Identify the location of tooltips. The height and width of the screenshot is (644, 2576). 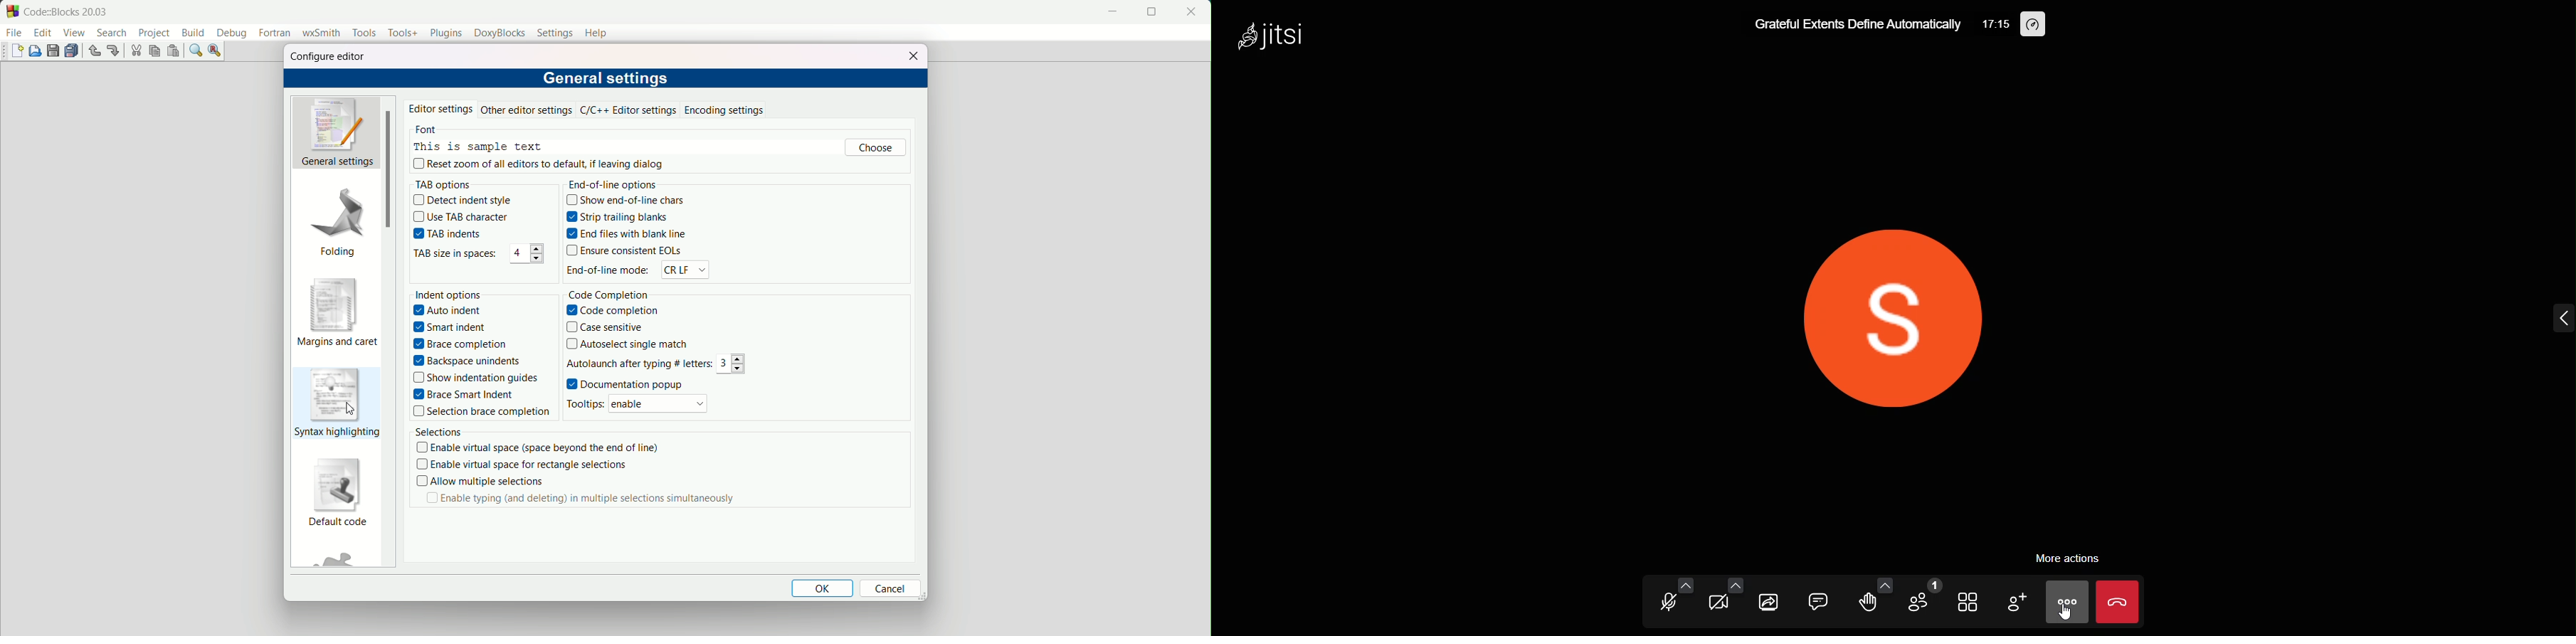
(584, 403).